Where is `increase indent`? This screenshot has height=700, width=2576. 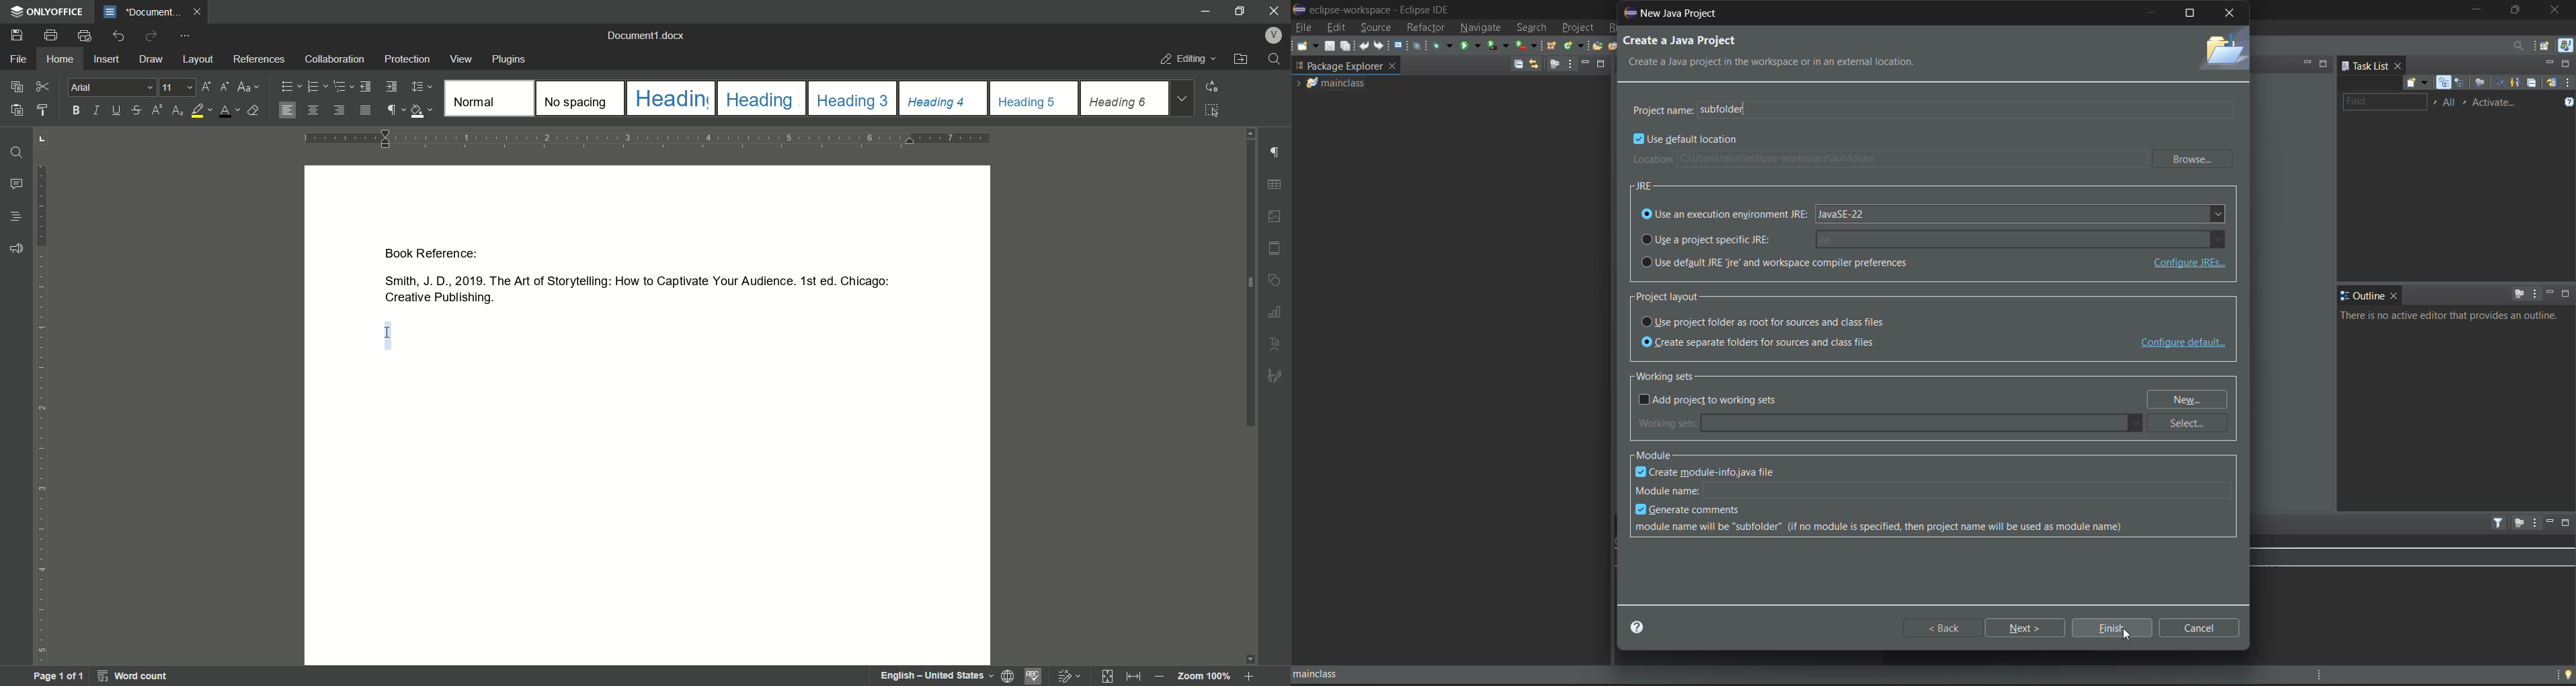
increase indent is located at coordinates (391, 87).